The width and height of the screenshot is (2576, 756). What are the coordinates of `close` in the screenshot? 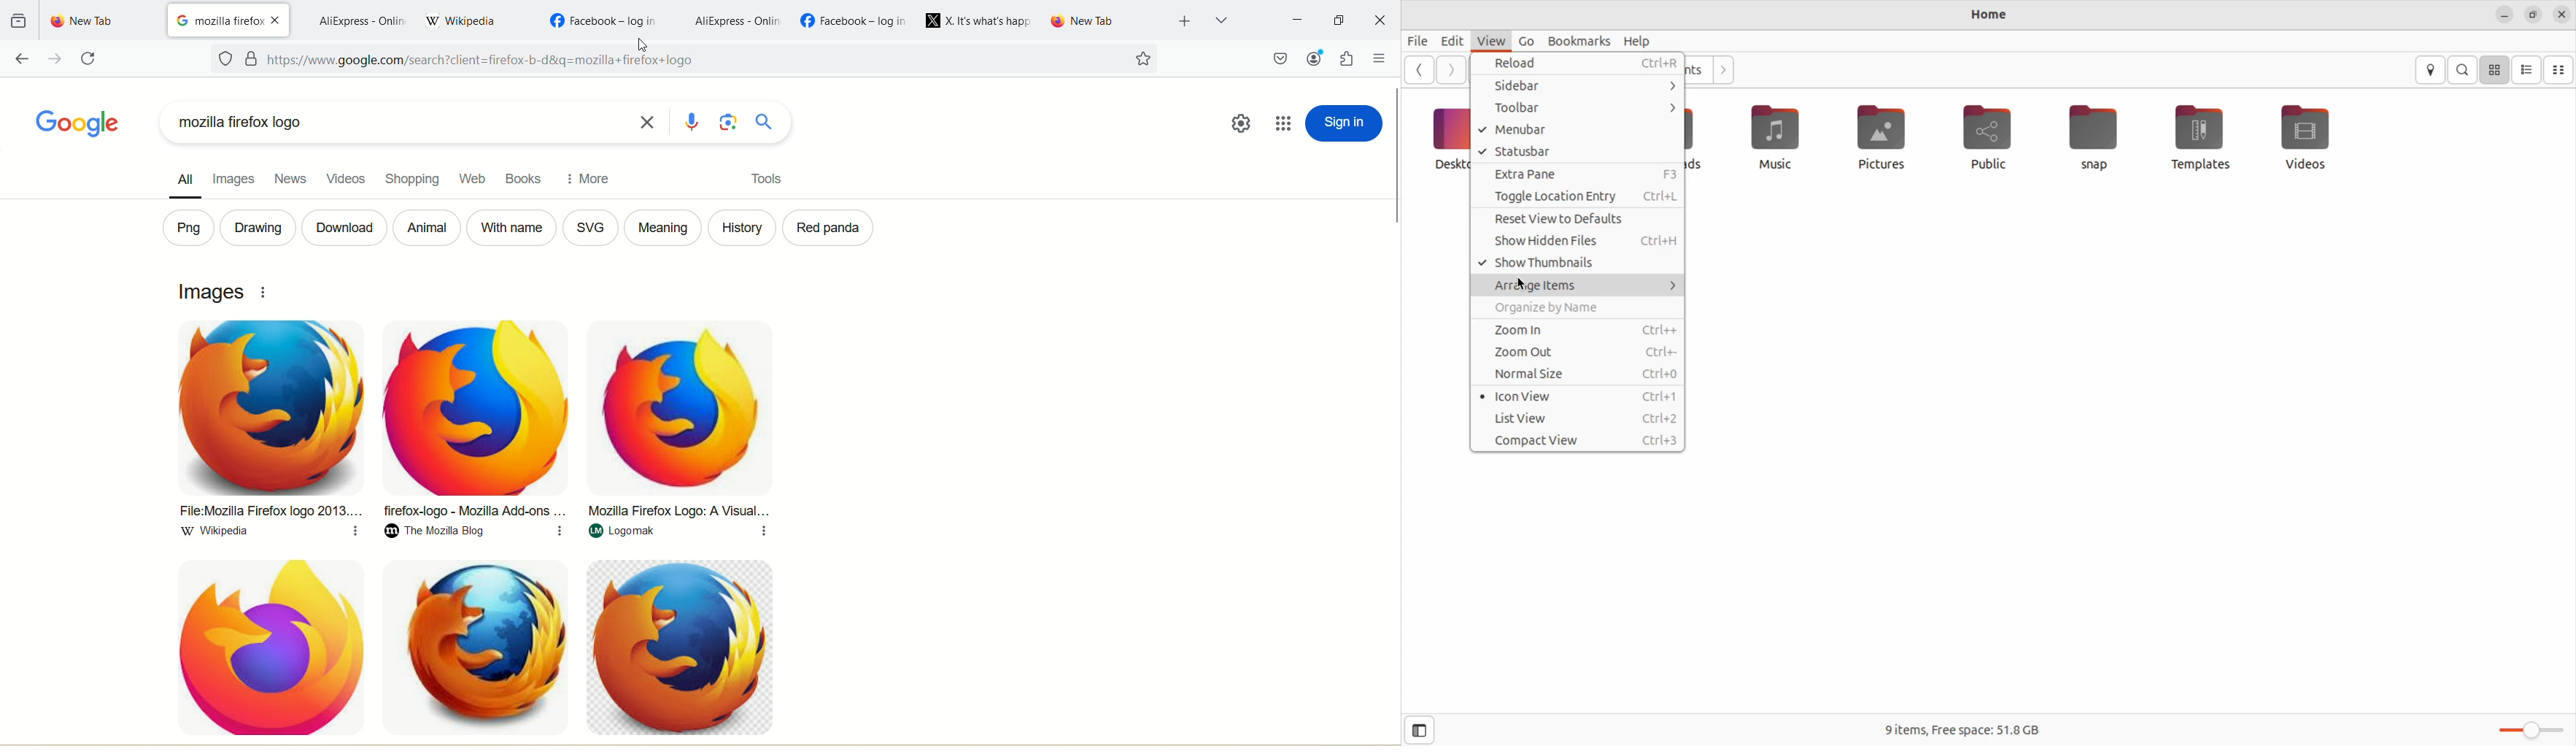 It's located at (278, 19).